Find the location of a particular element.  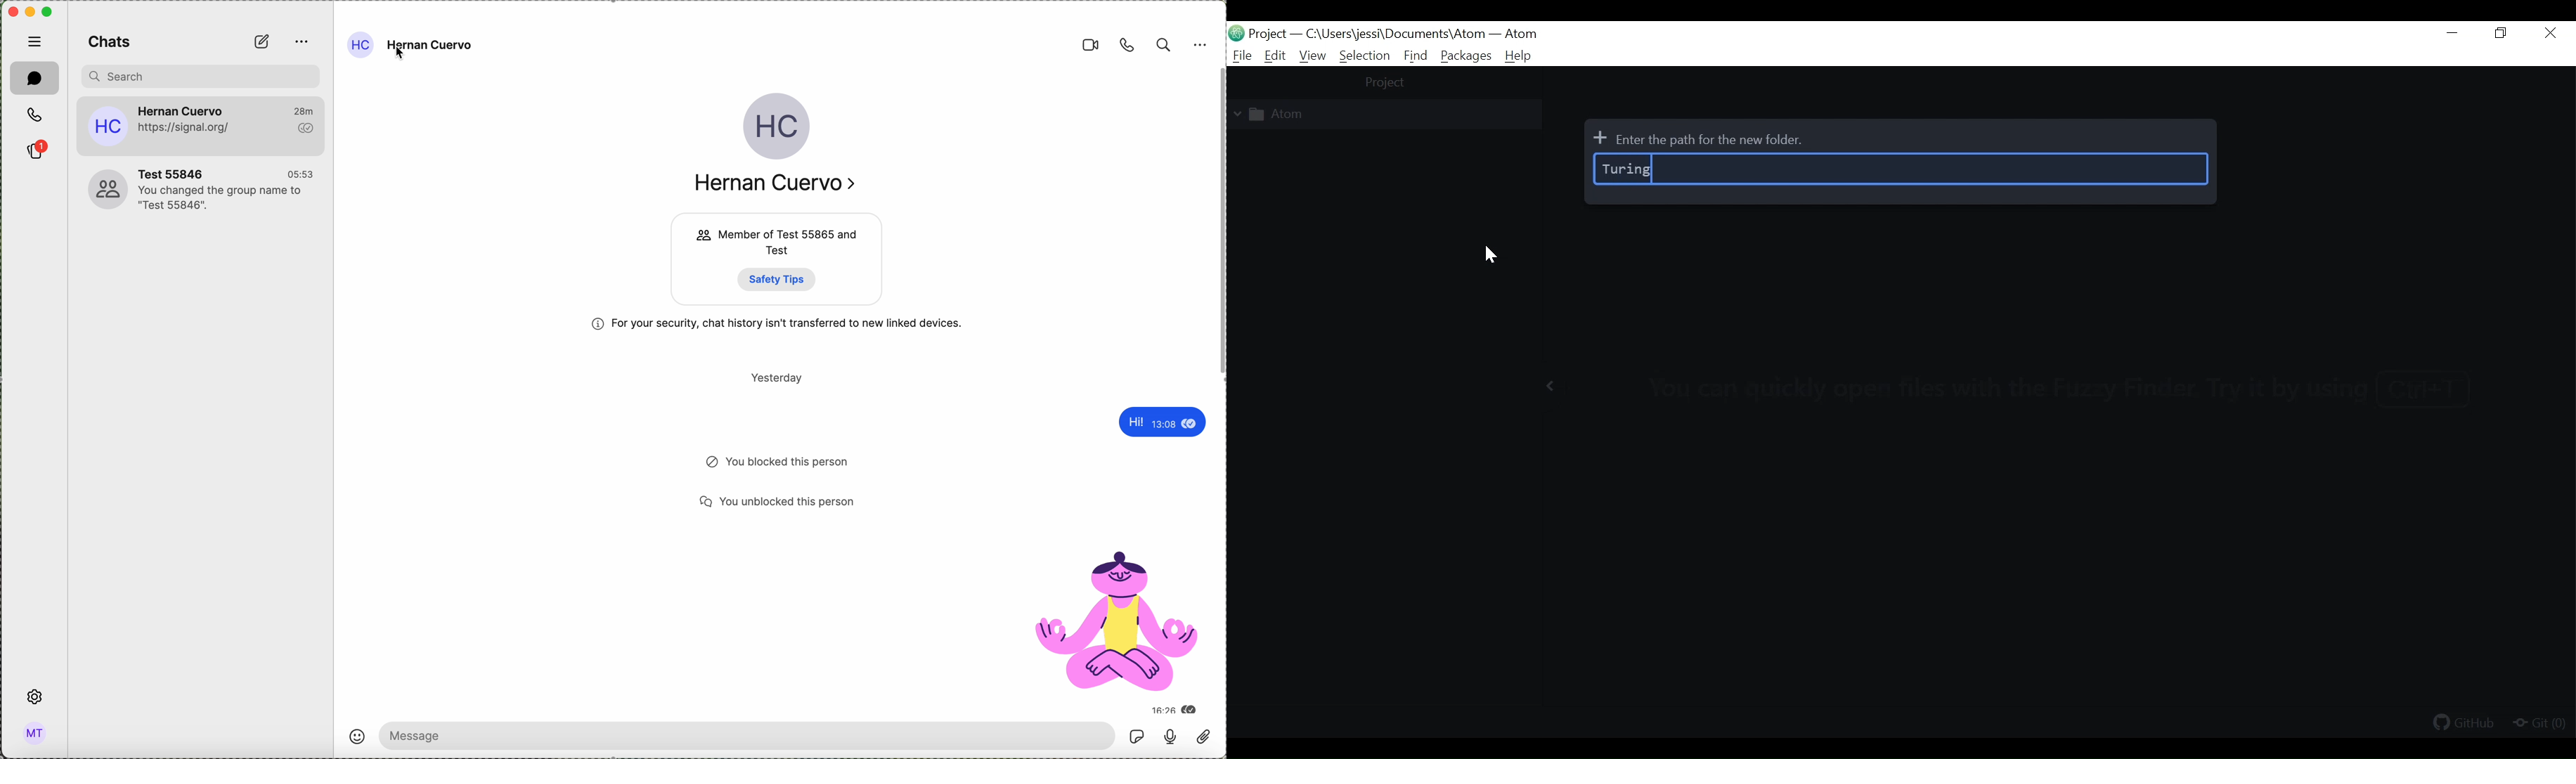

sticker is located at coordinates (1118, 619).